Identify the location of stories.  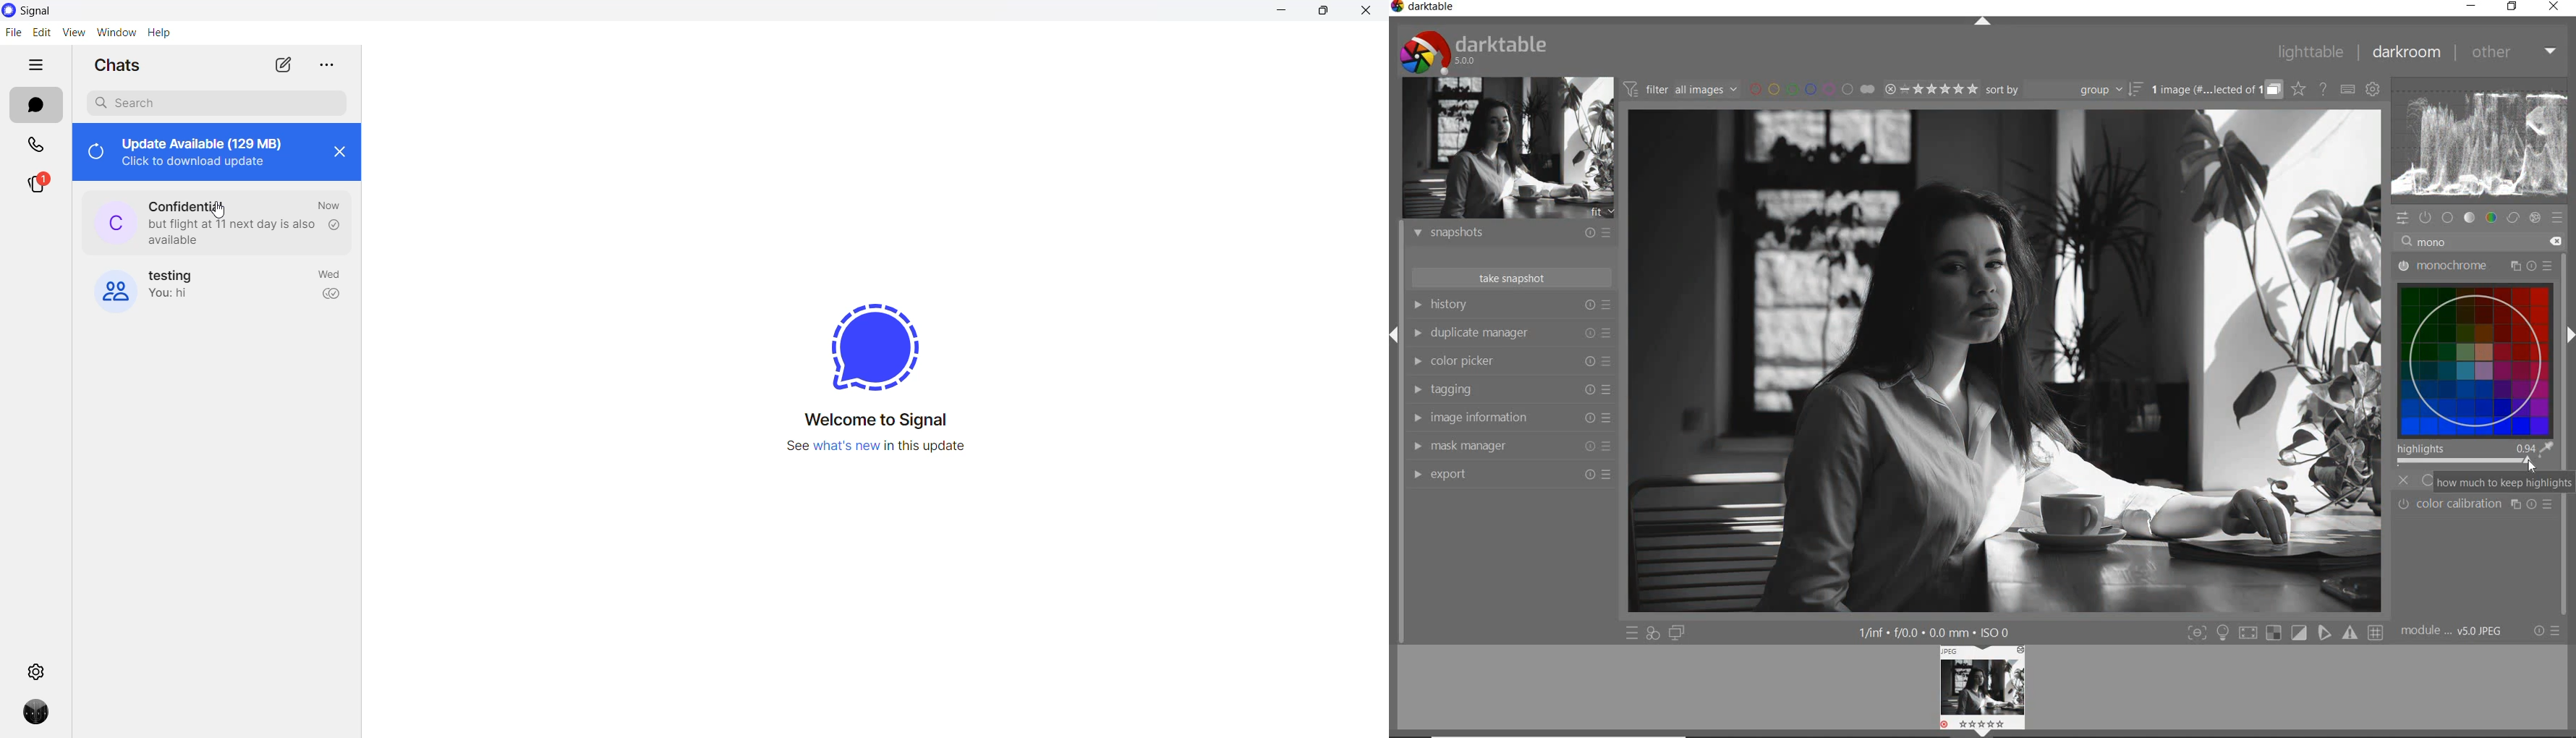
(38, 188).